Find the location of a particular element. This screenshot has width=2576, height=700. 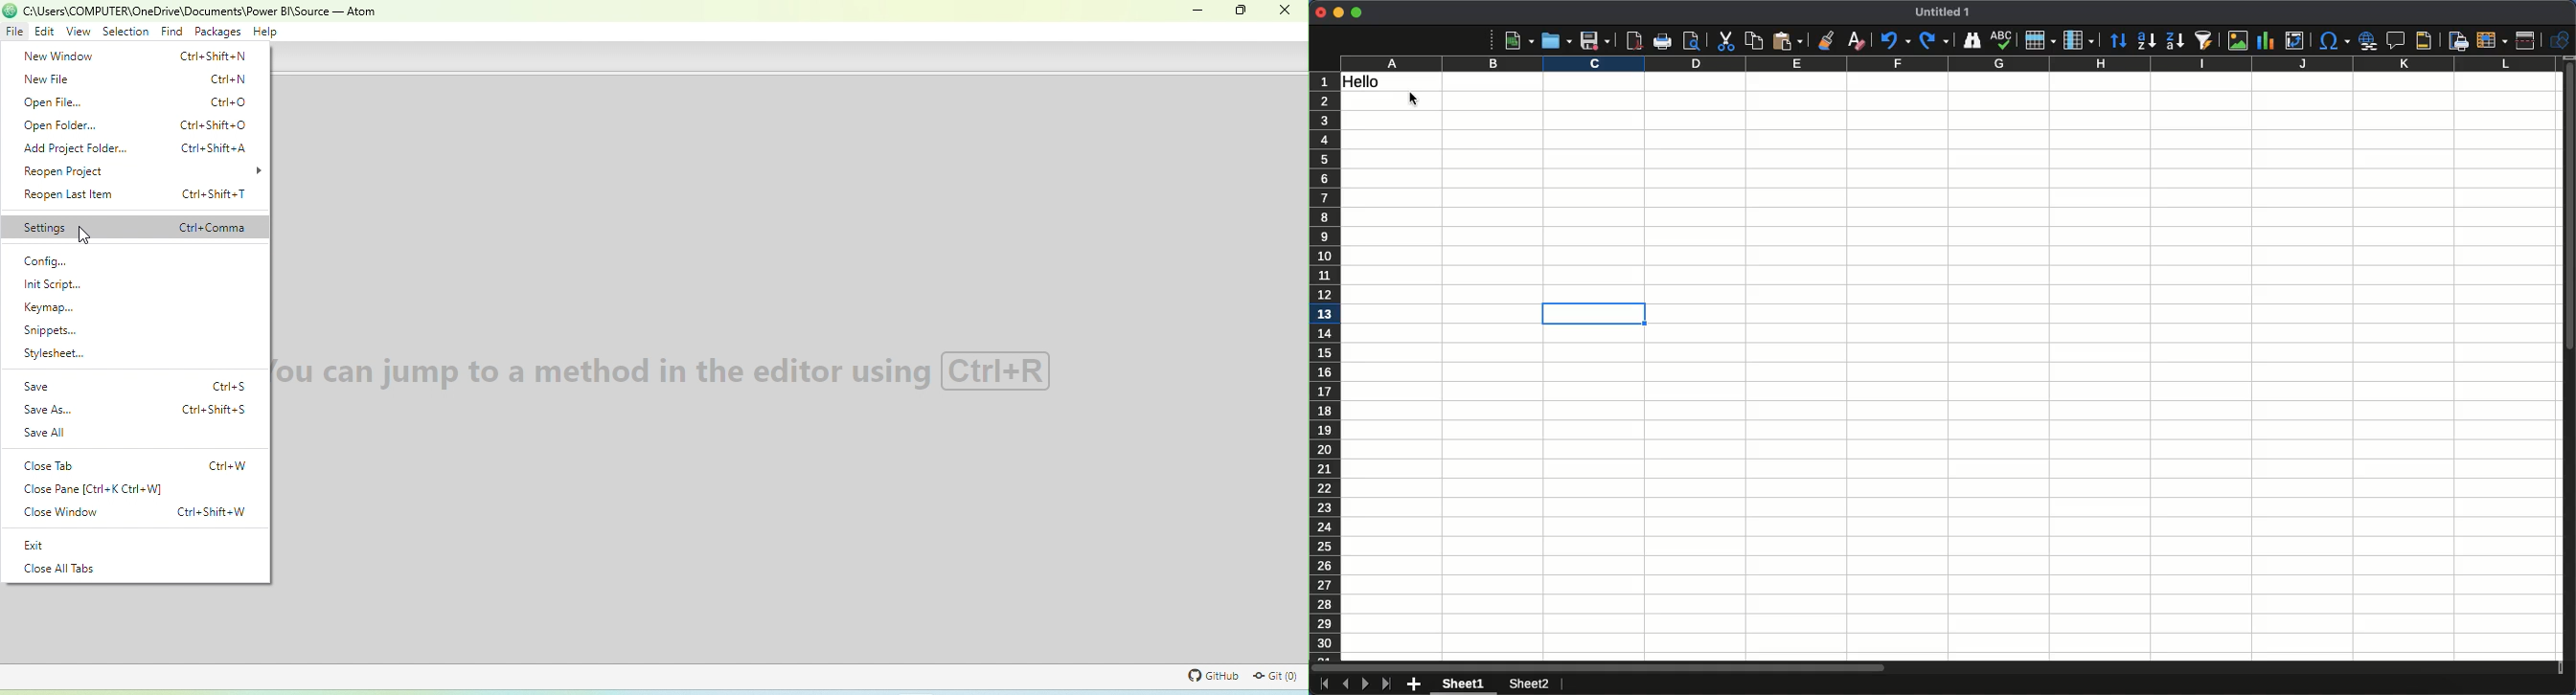

Copy is located at coordinates (1754, 40).